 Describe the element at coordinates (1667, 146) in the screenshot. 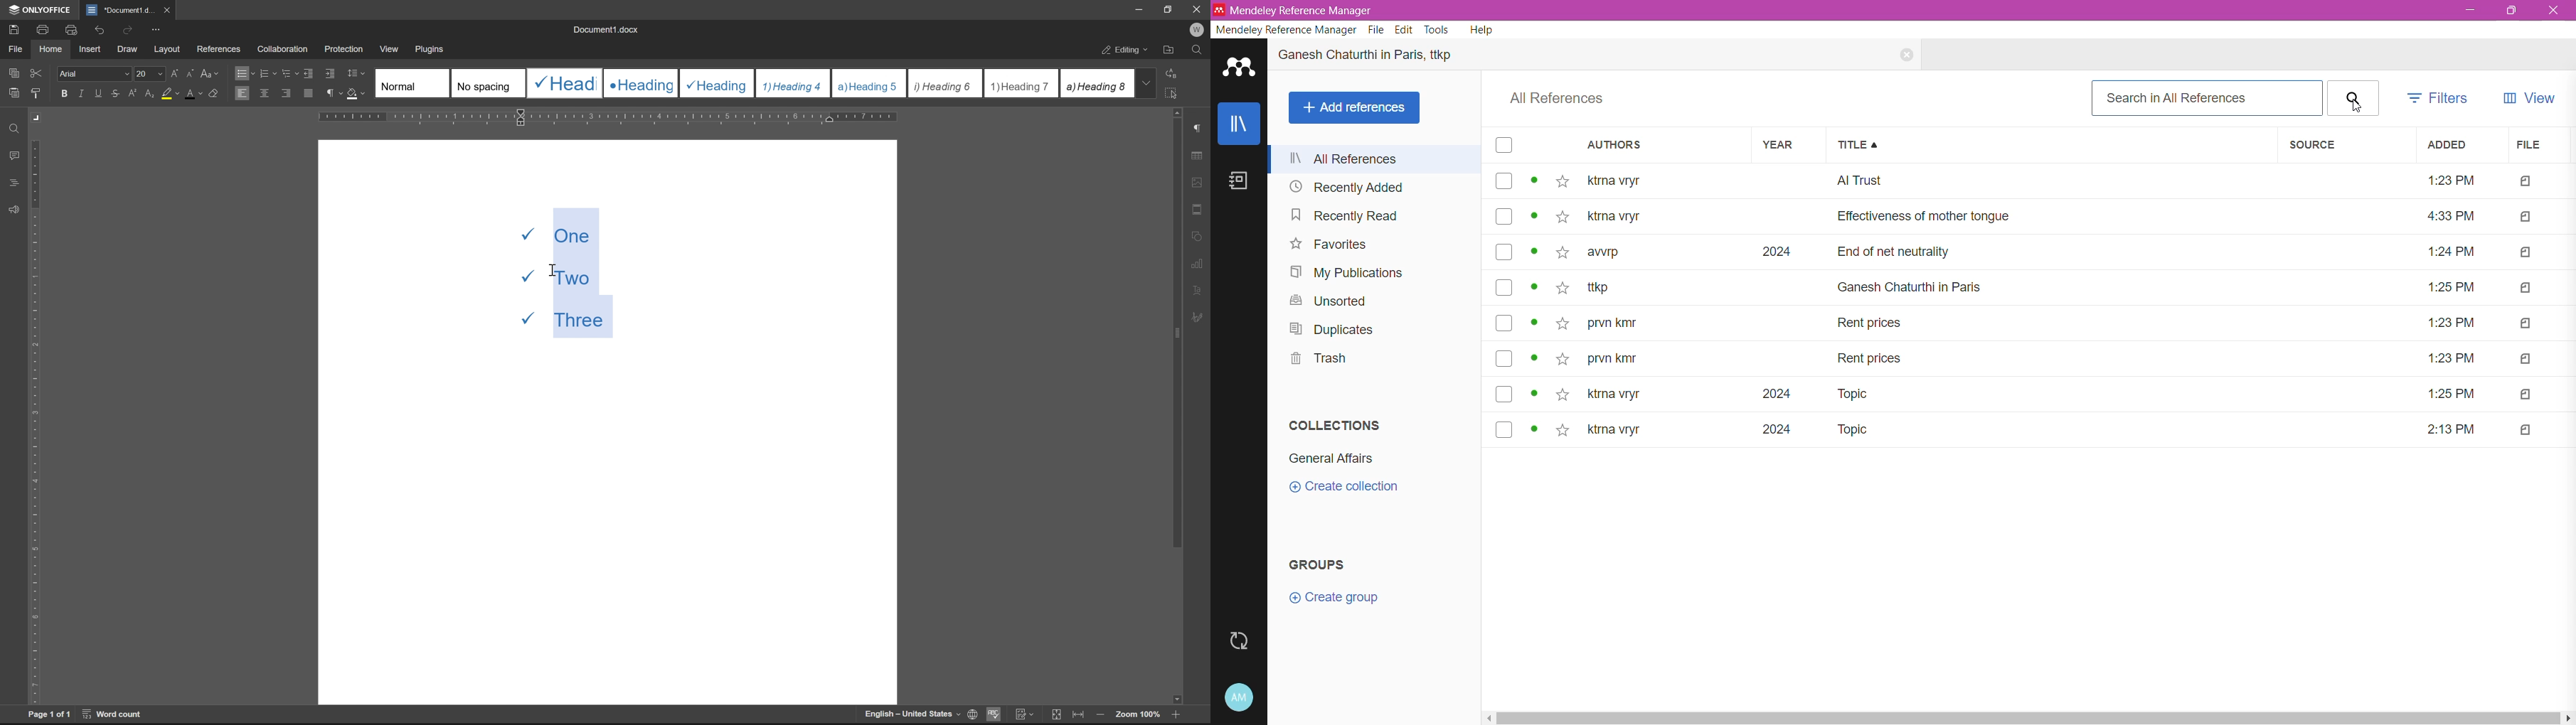

I see `Authors` at that location.